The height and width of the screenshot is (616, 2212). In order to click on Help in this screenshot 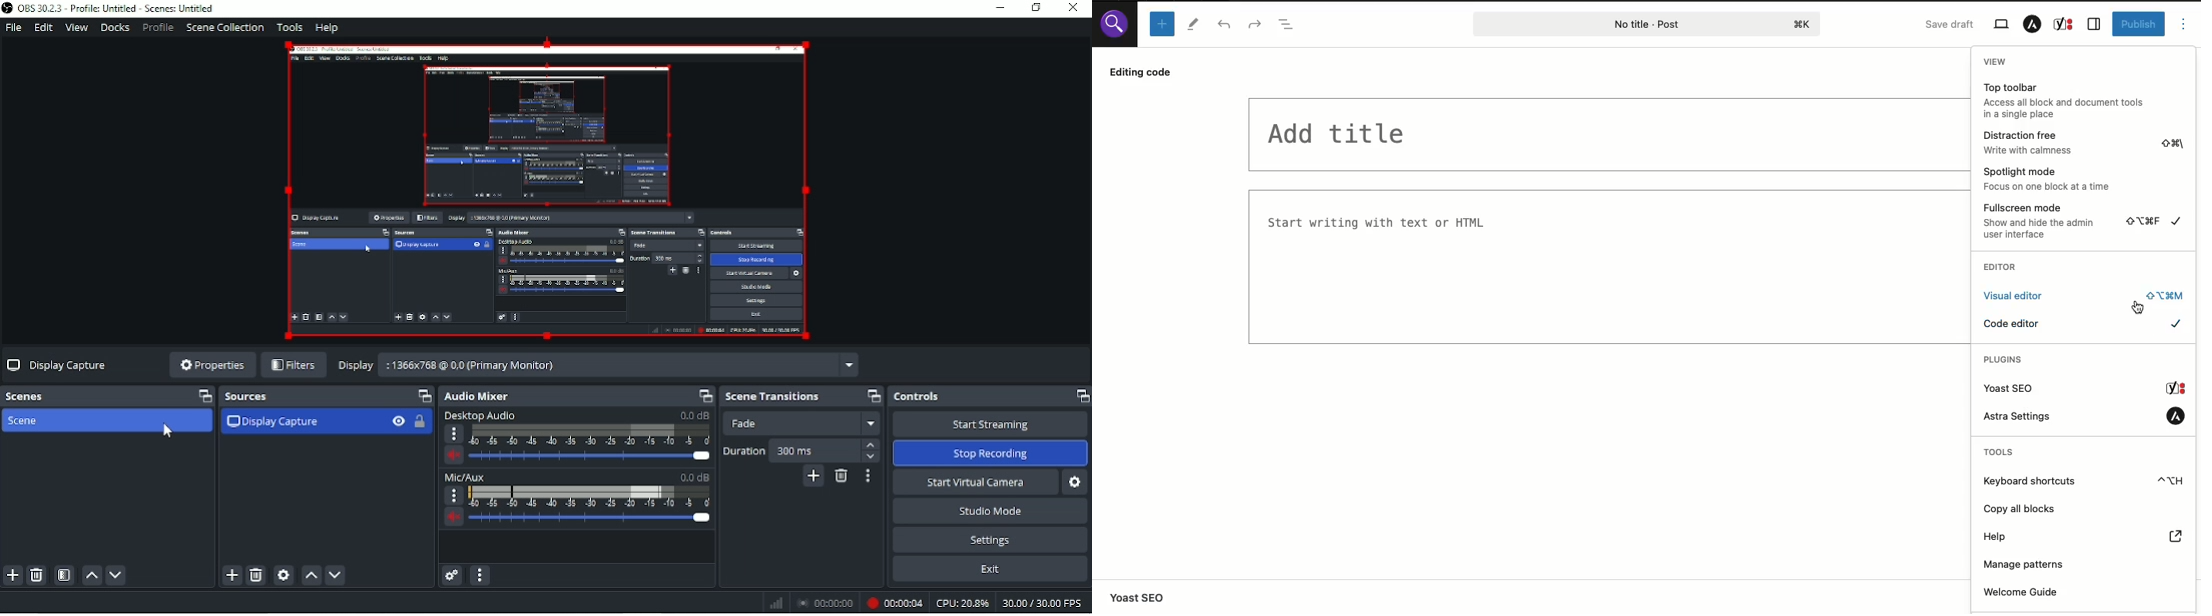, I will do `click(2083, 538)`.